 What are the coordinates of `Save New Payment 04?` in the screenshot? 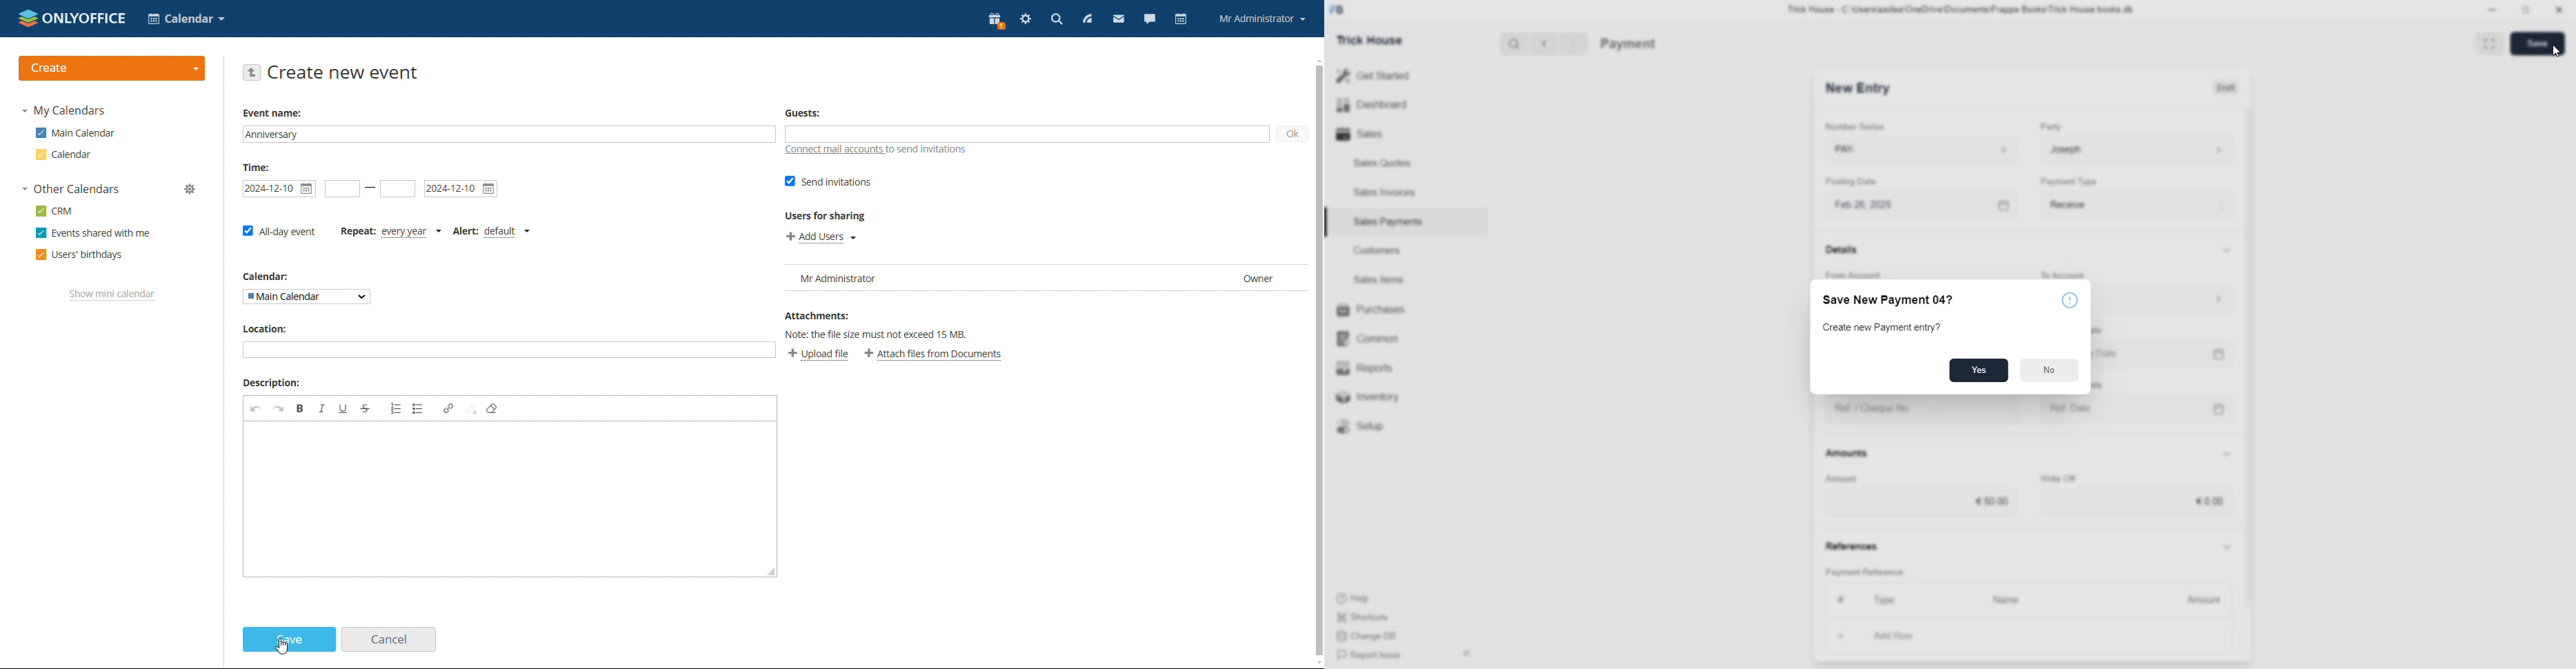 It's located at (1886, 300).